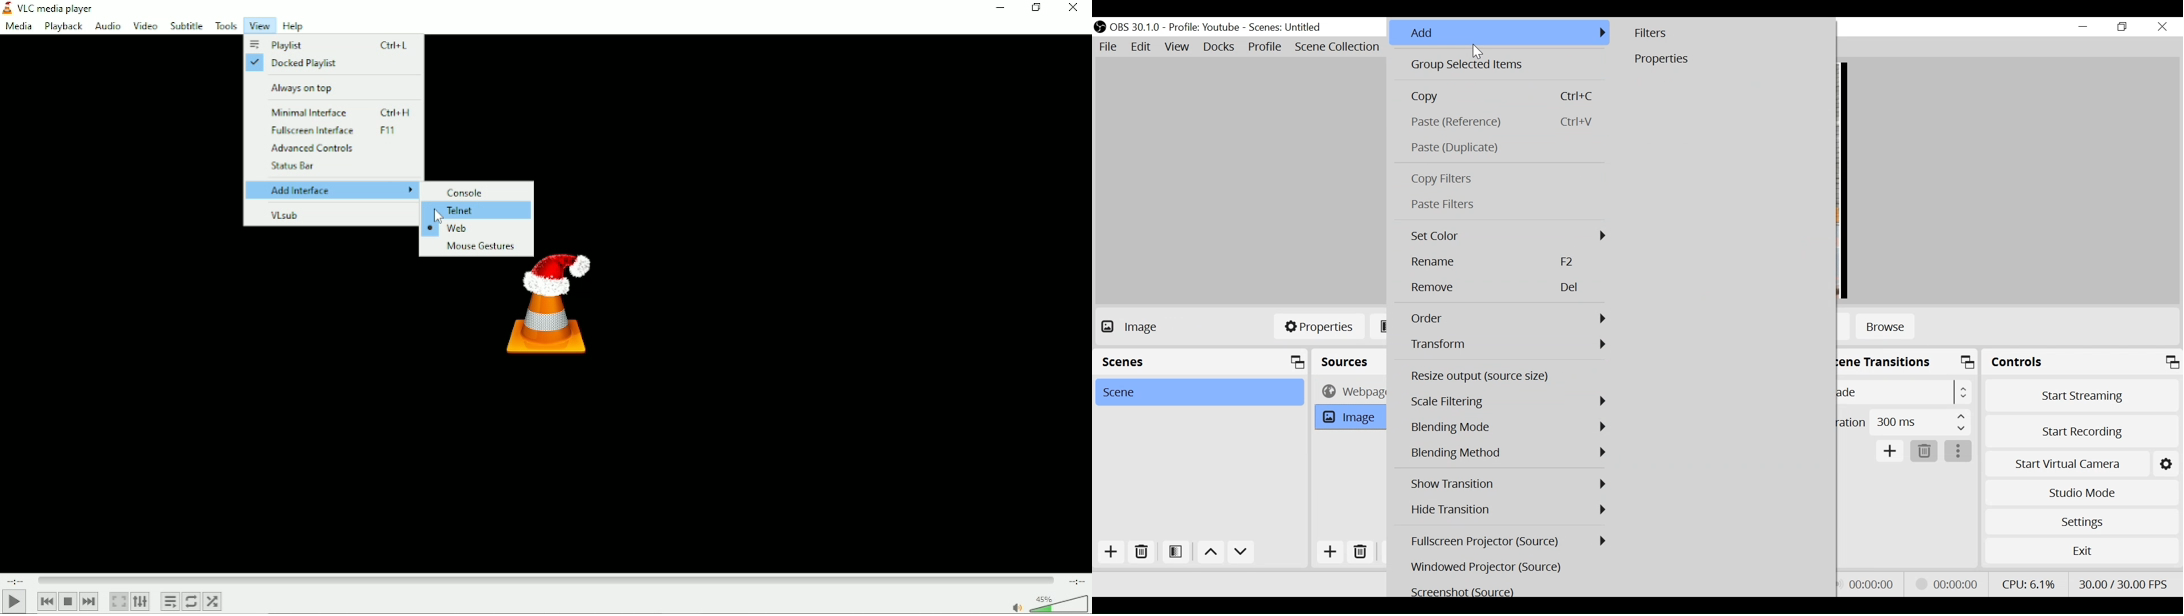  What do you see at coordinates (1507, 591) in the screenshot?
I see `Screenshot` at bounding box center [1507, 591].